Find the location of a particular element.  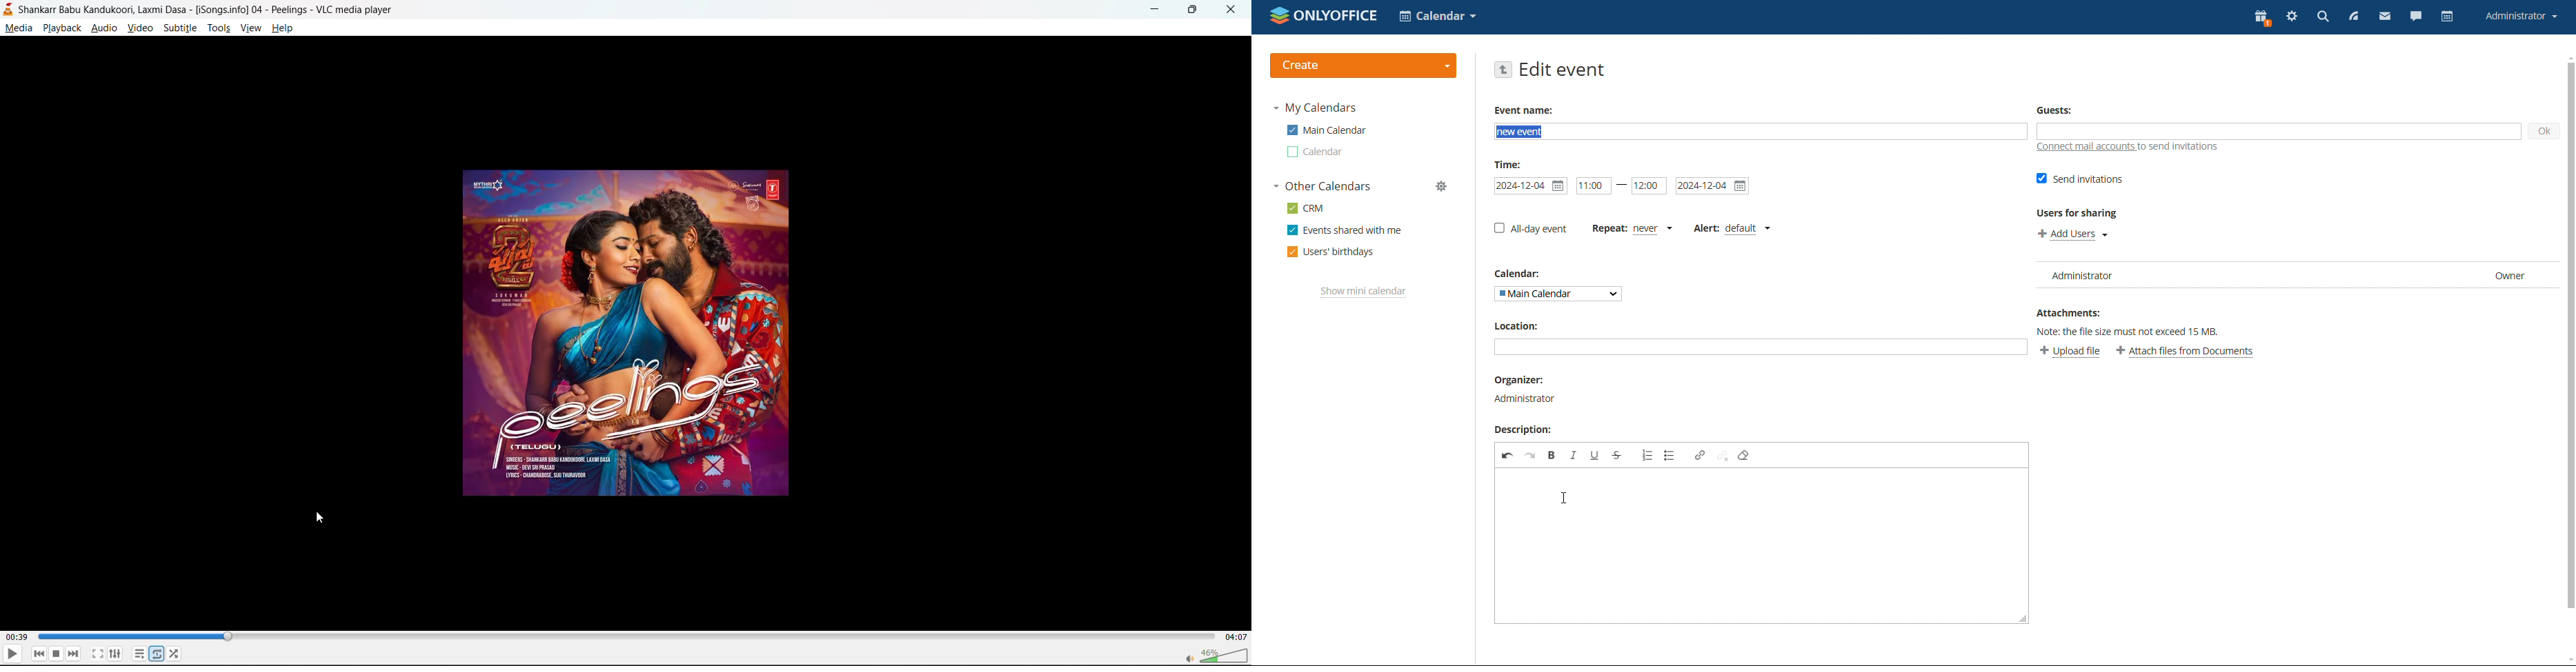

thumbnail is located at coordinates (629, 334).